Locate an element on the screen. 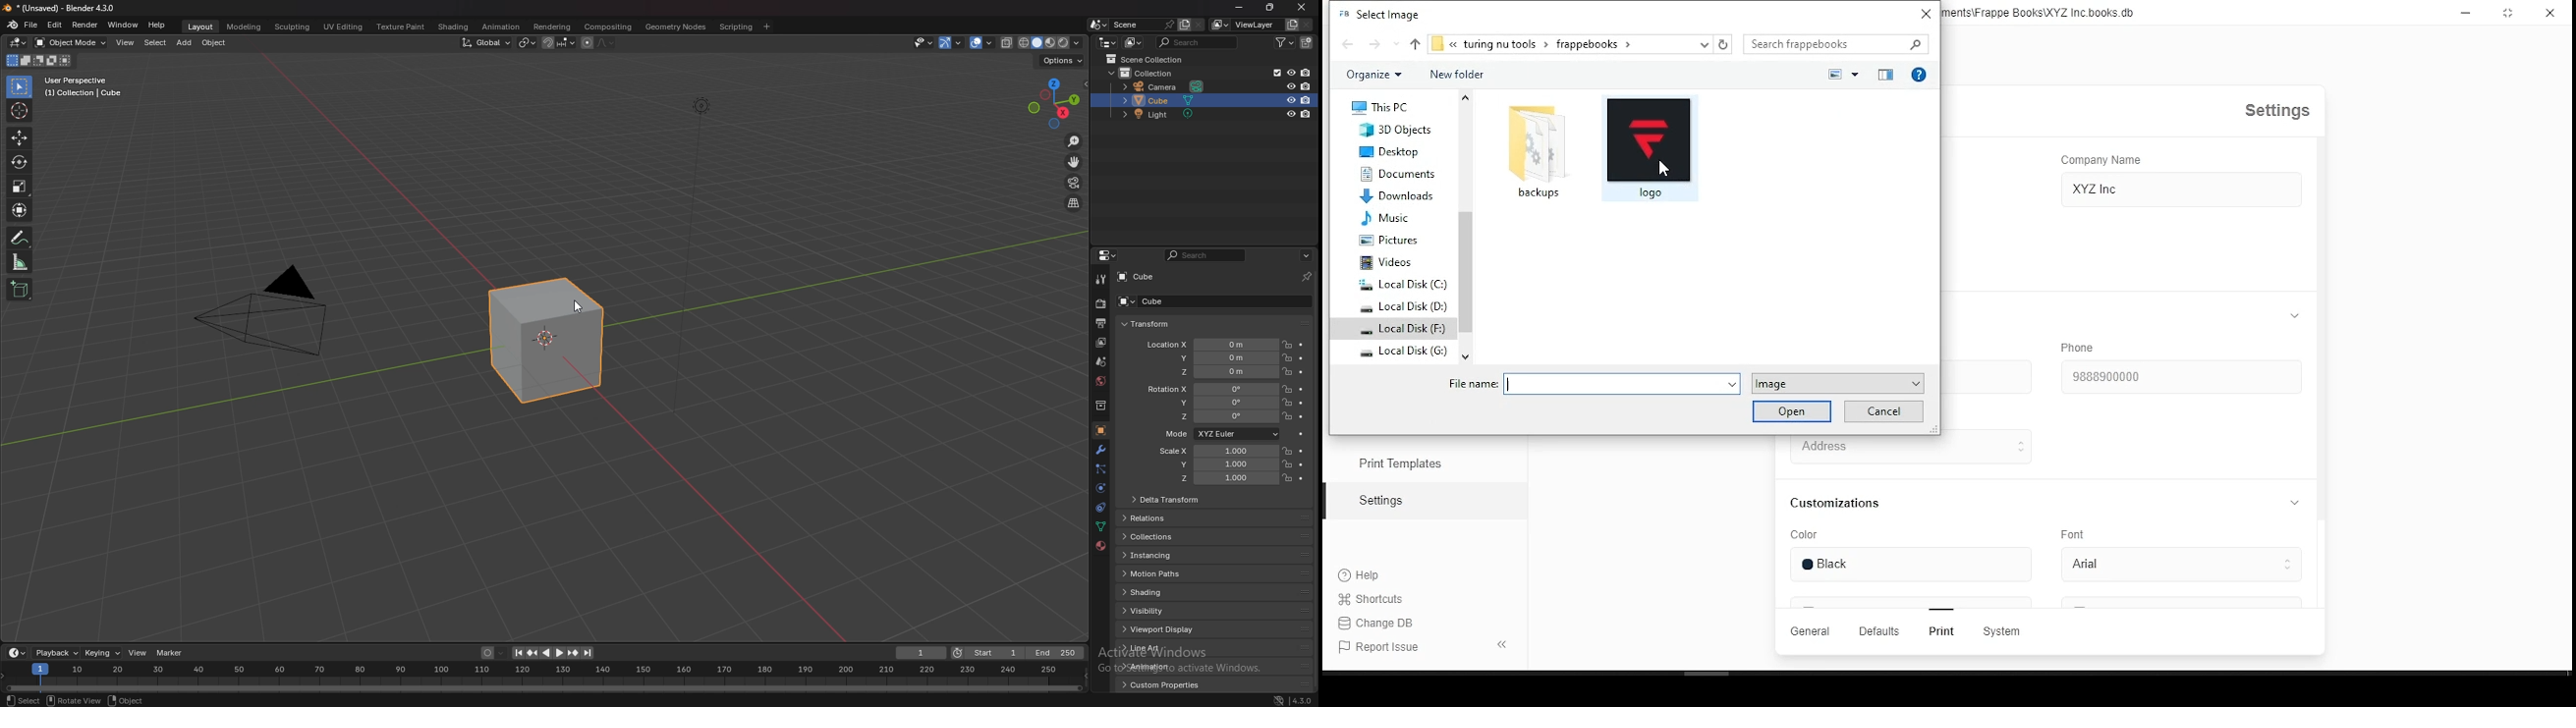  filter is located at coordinates (1286, 42).